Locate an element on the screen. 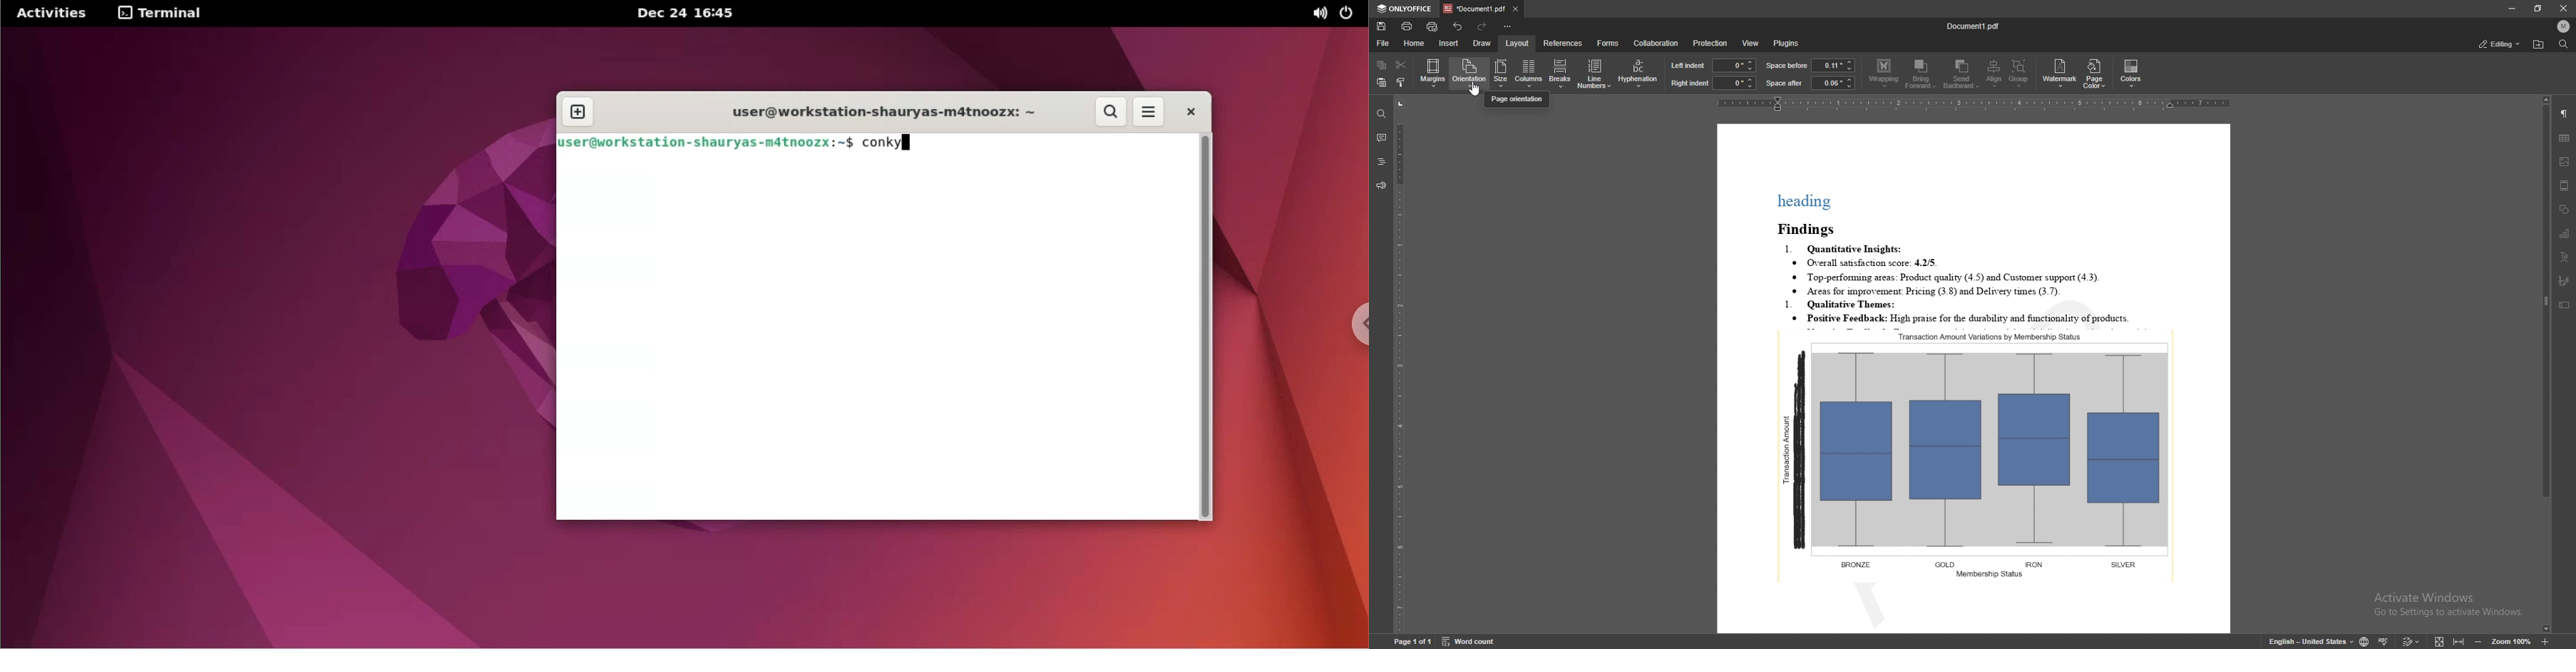 This screenshot has height=672, width=2576. view is located at coordinates (1751, 43).